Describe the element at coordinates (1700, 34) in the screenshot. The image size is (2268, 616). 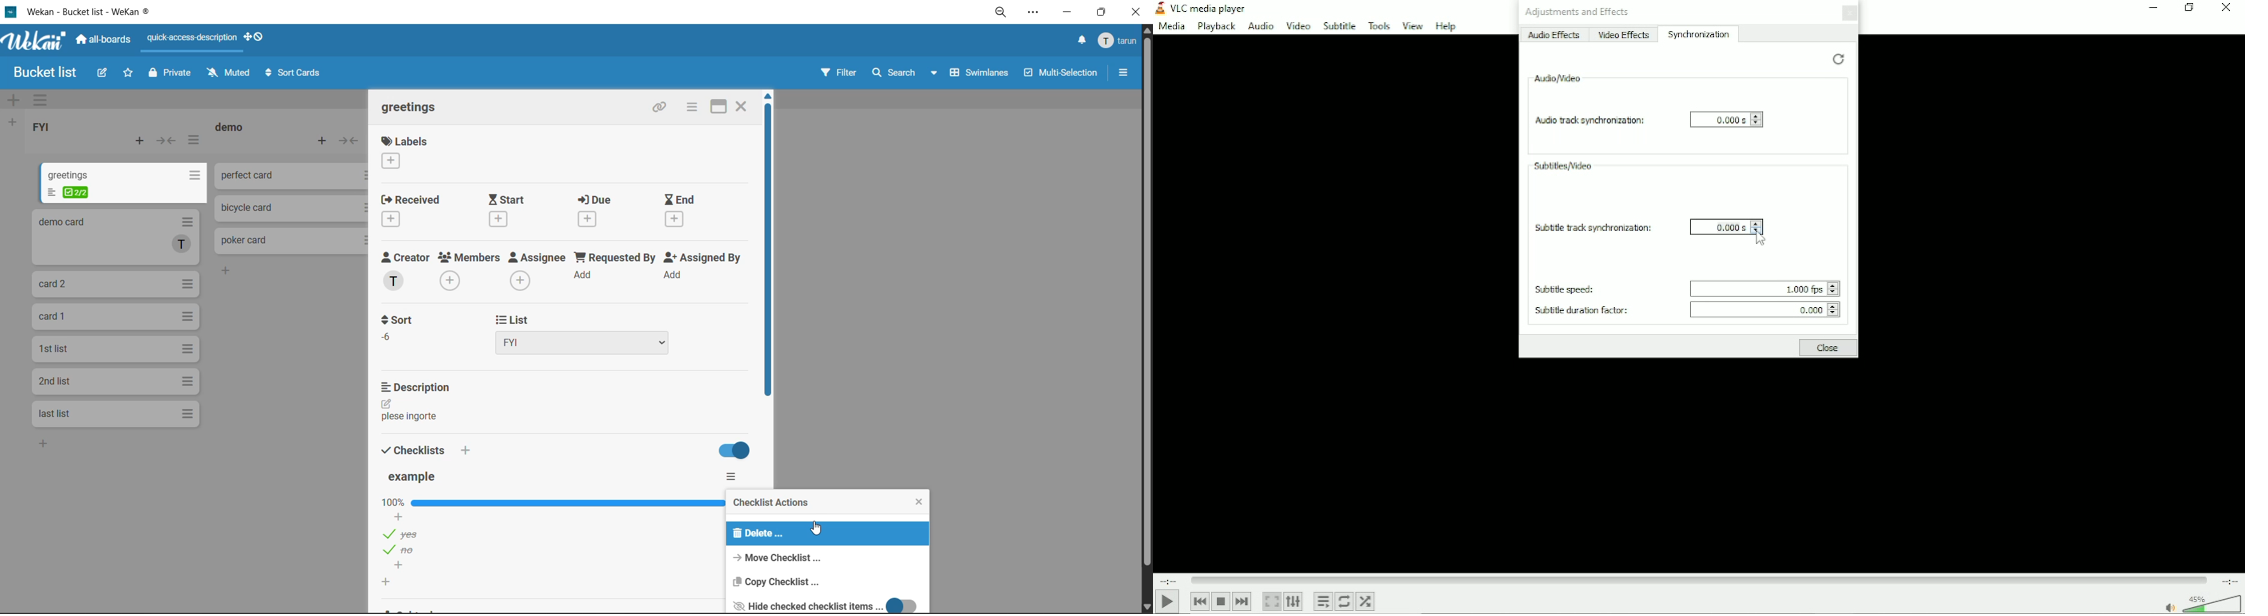
I see `Synchronization` at that location.